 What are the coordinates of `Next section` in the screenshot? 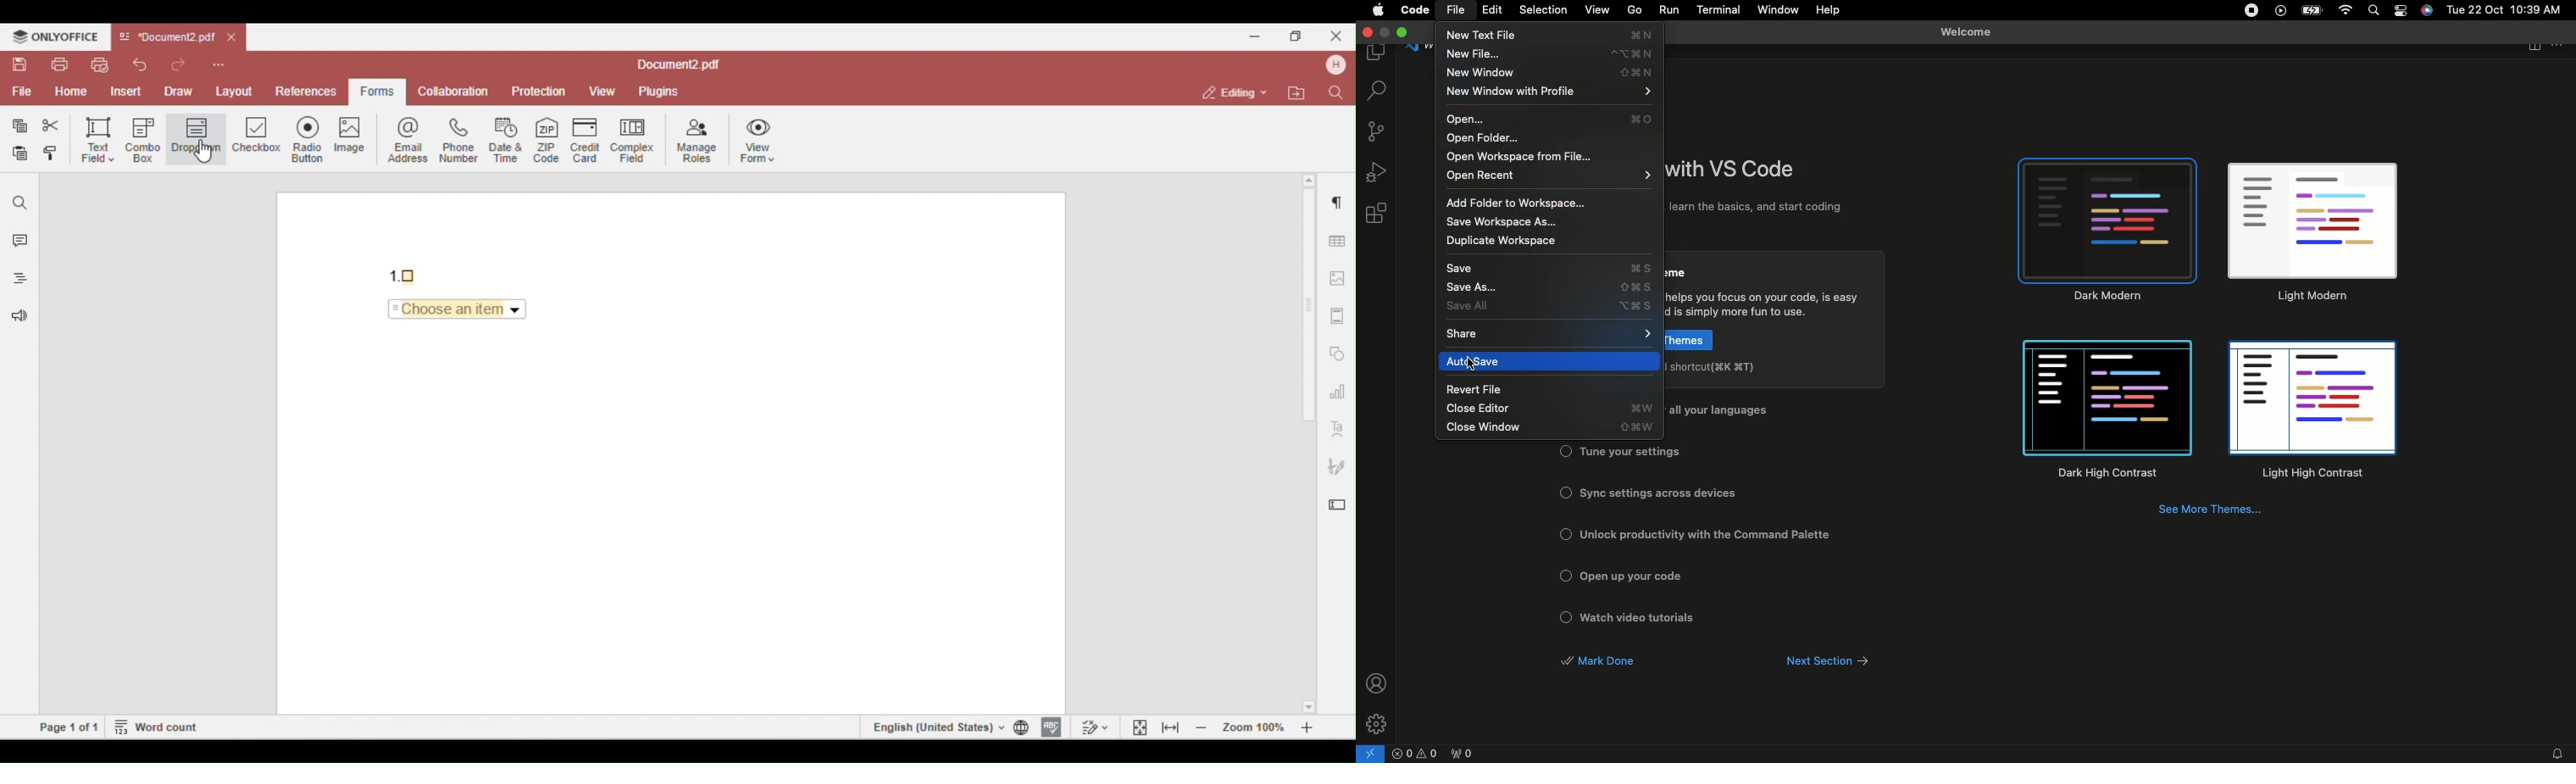 It's located at (1837, 661).